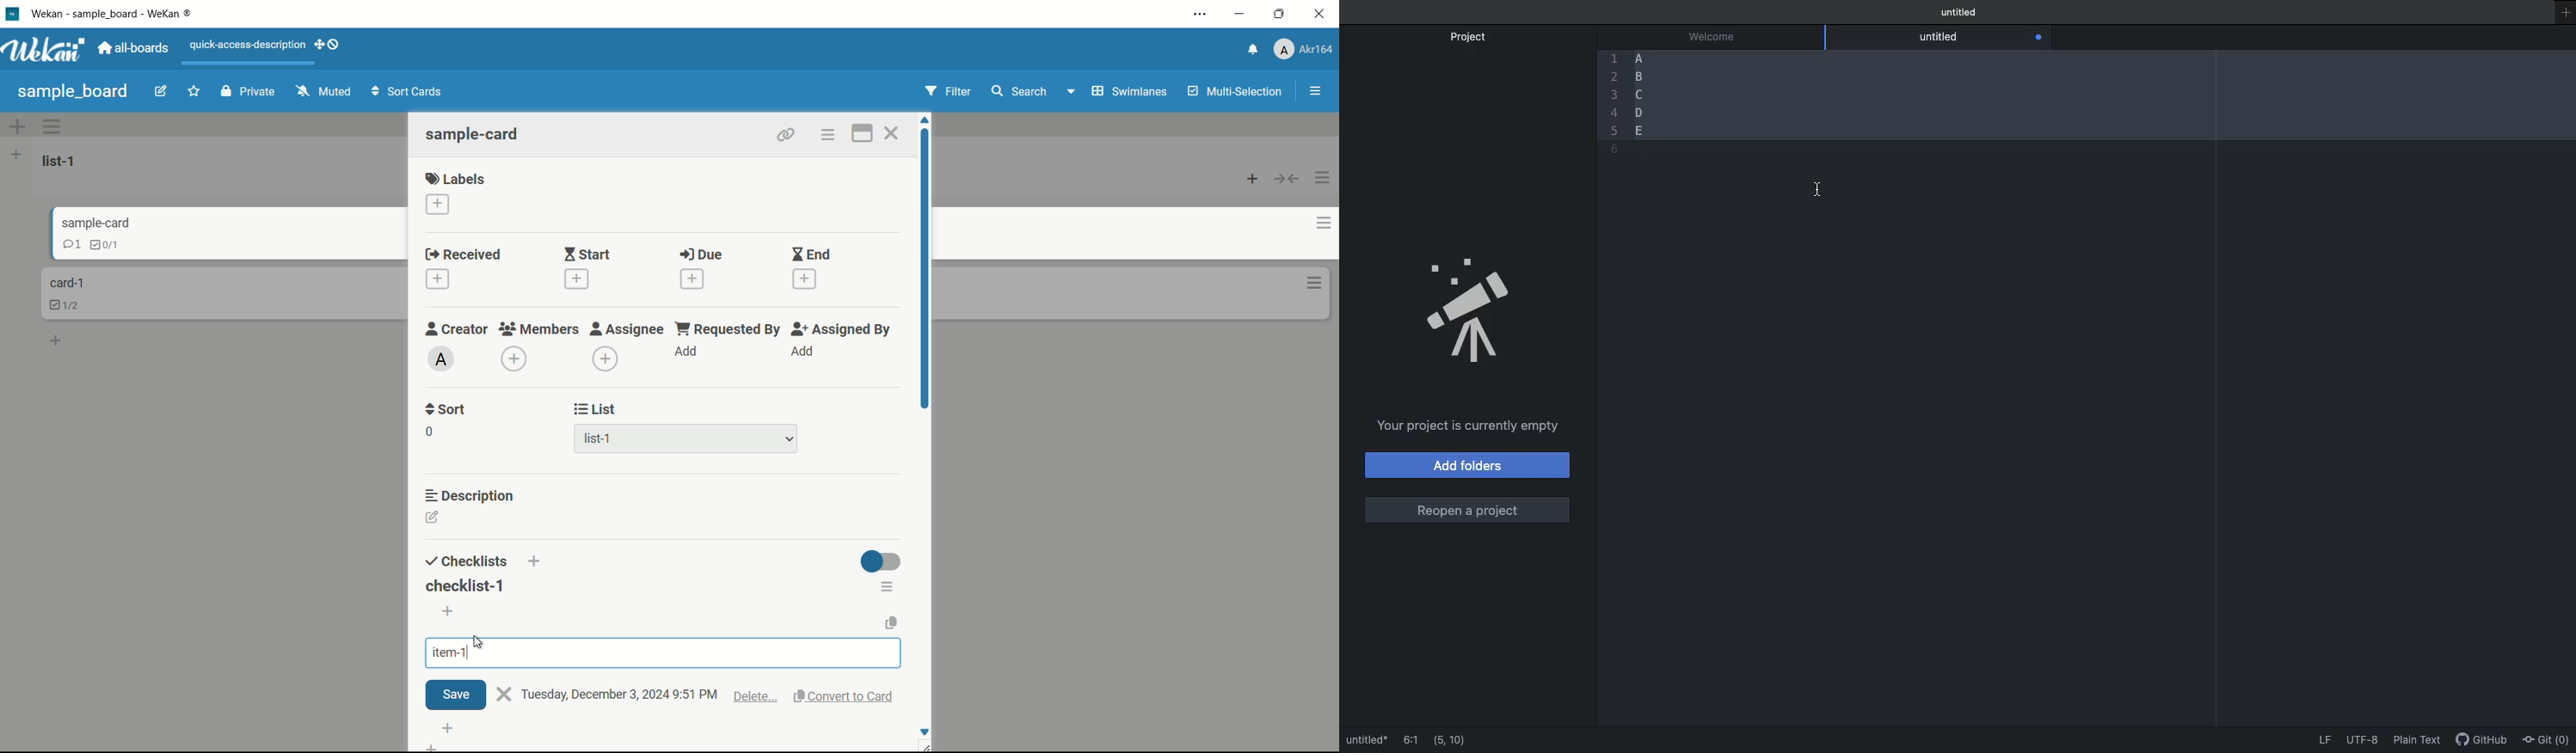 The image size is (2576, 756). Describe the element at coordinates (730, 329) in the screenshot. I see `requested by` at that location.